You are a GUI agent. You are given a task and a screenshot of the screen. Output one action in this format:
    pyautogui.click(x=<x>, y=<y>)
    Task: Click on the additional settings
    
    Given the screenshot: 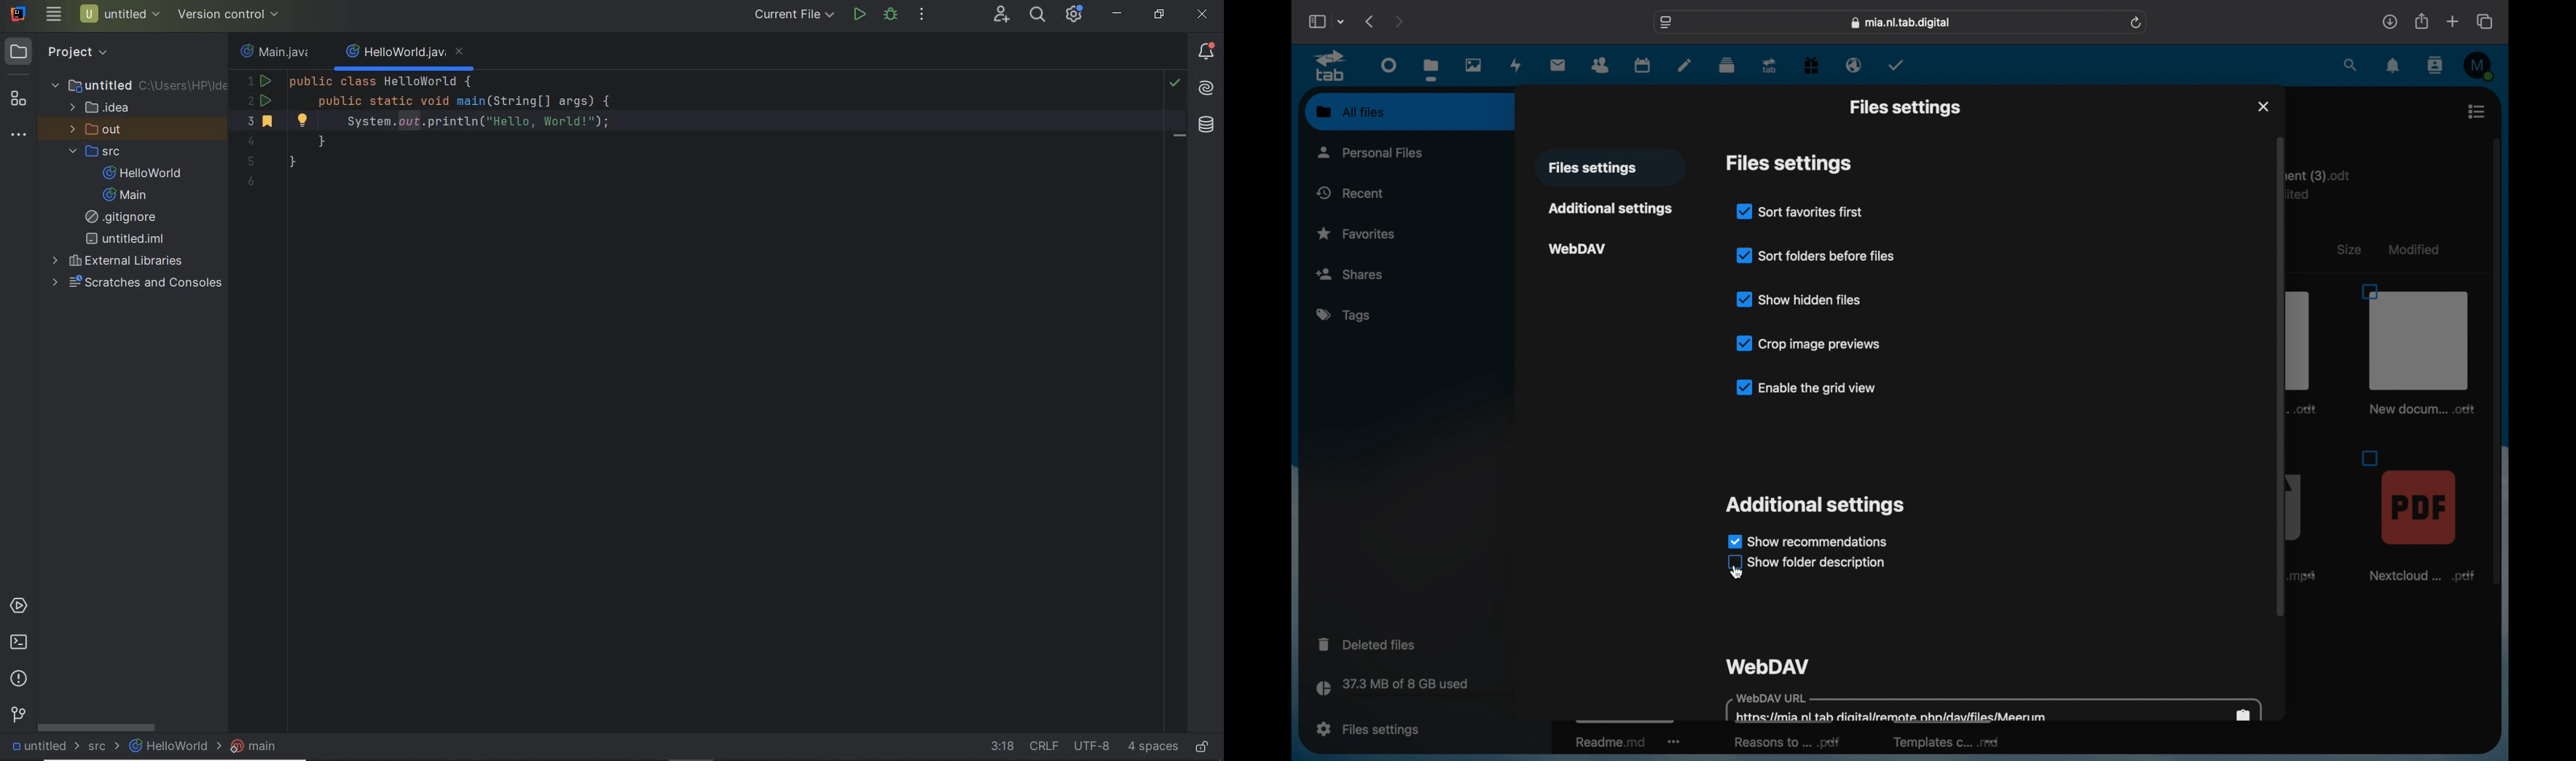 What is the action you would take?
    pyautogui.click(x=1814, y=506)
    